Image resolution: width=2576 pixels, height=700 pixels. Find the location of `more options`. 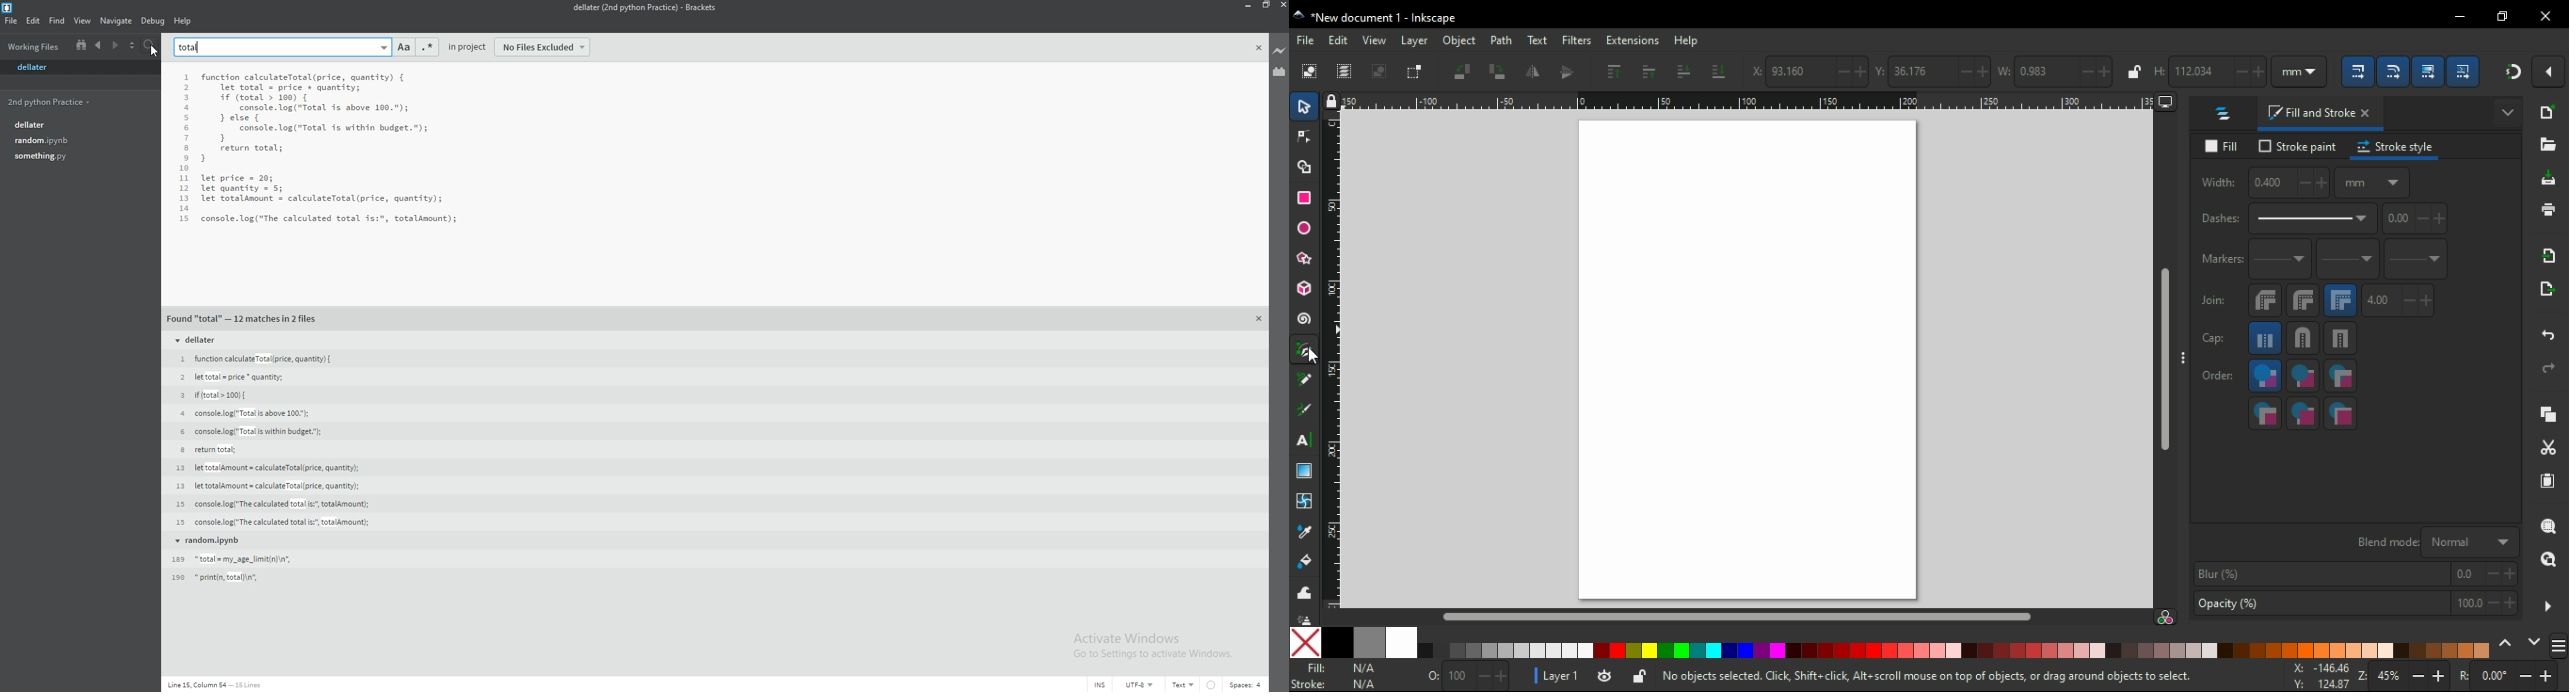

more options is located at coordinates (2509, 111).